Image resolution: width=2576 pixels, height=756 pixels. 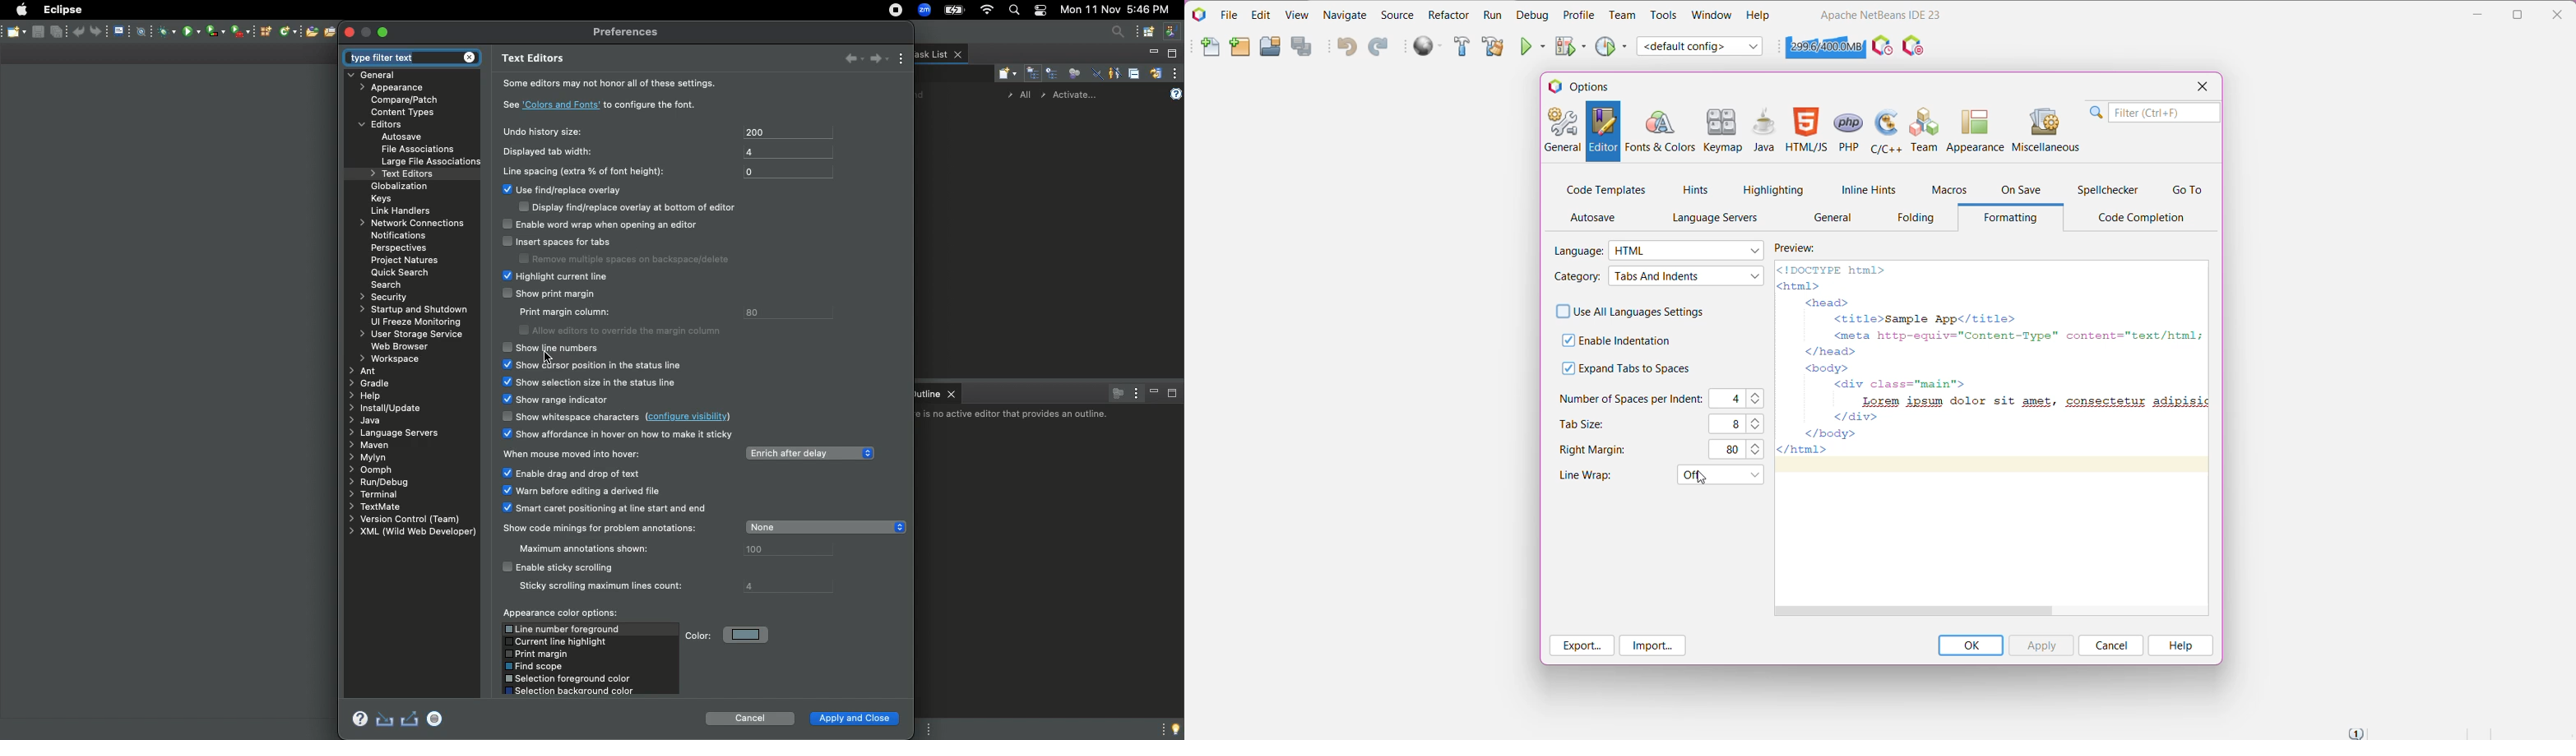 What do you see at coordinates (1612, 46) in the screenshot?
I see `Profile Project` at bounding box center [1612, 46].